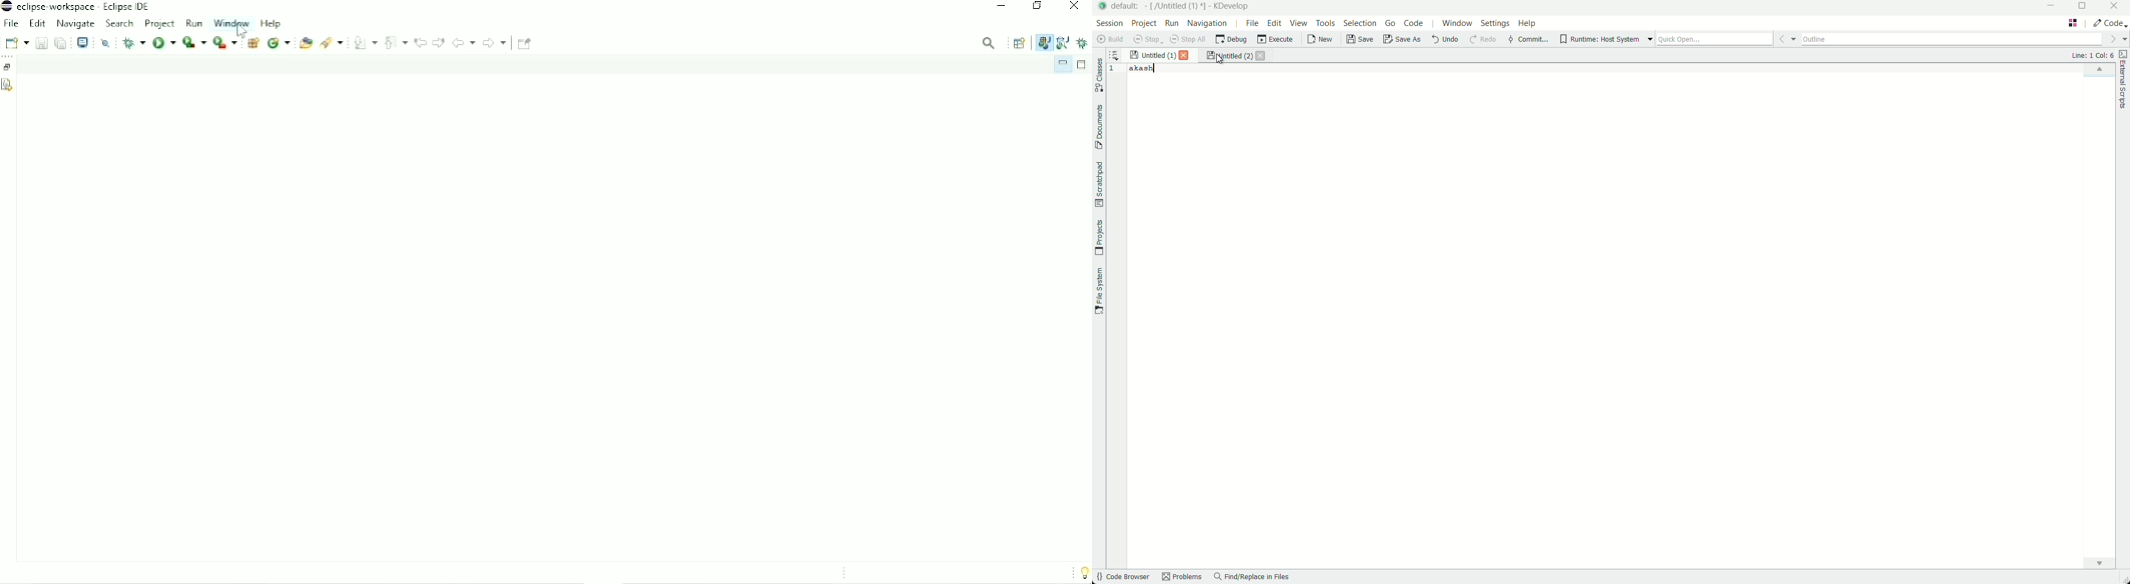 This screenshot has height=588, width=2156. I want to click on Project, so click(160, 23).